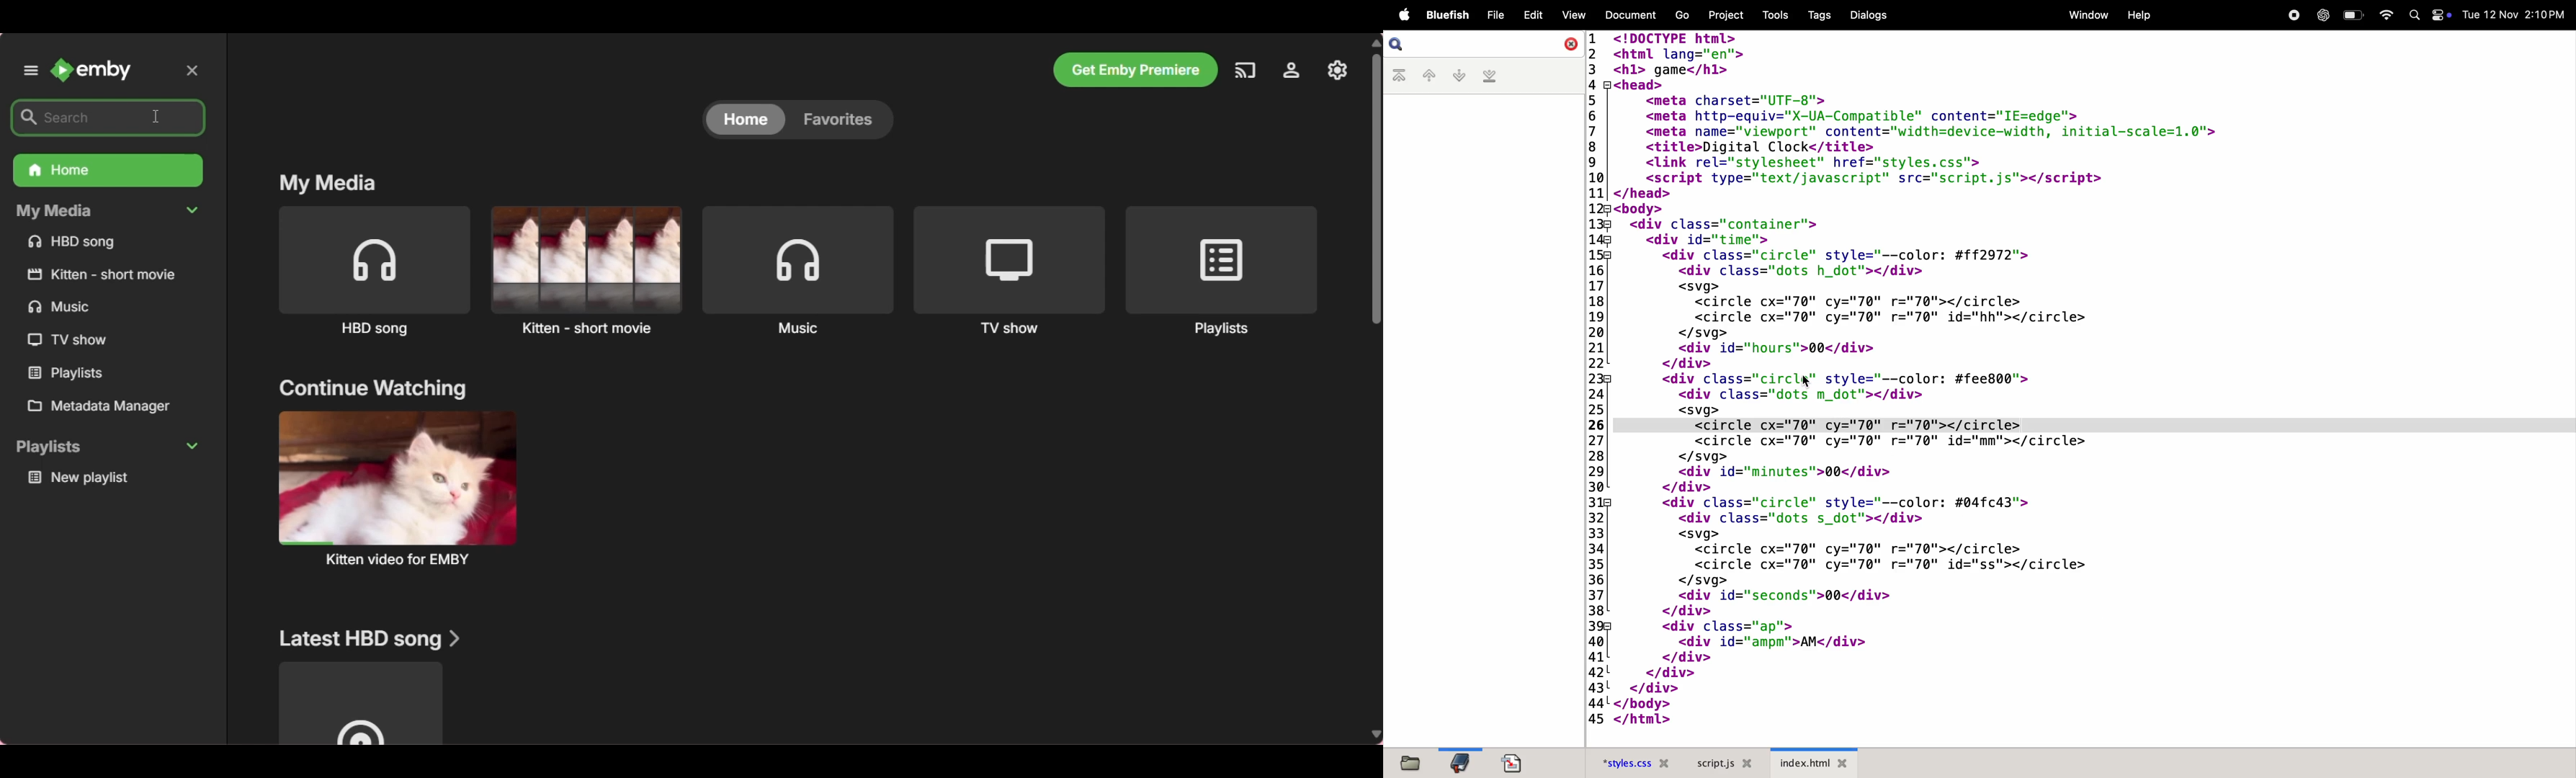  What do you see at coordinates (1491, 76) in the screenshot?
I see `last bookmark` at bounding box center [1491, 76].